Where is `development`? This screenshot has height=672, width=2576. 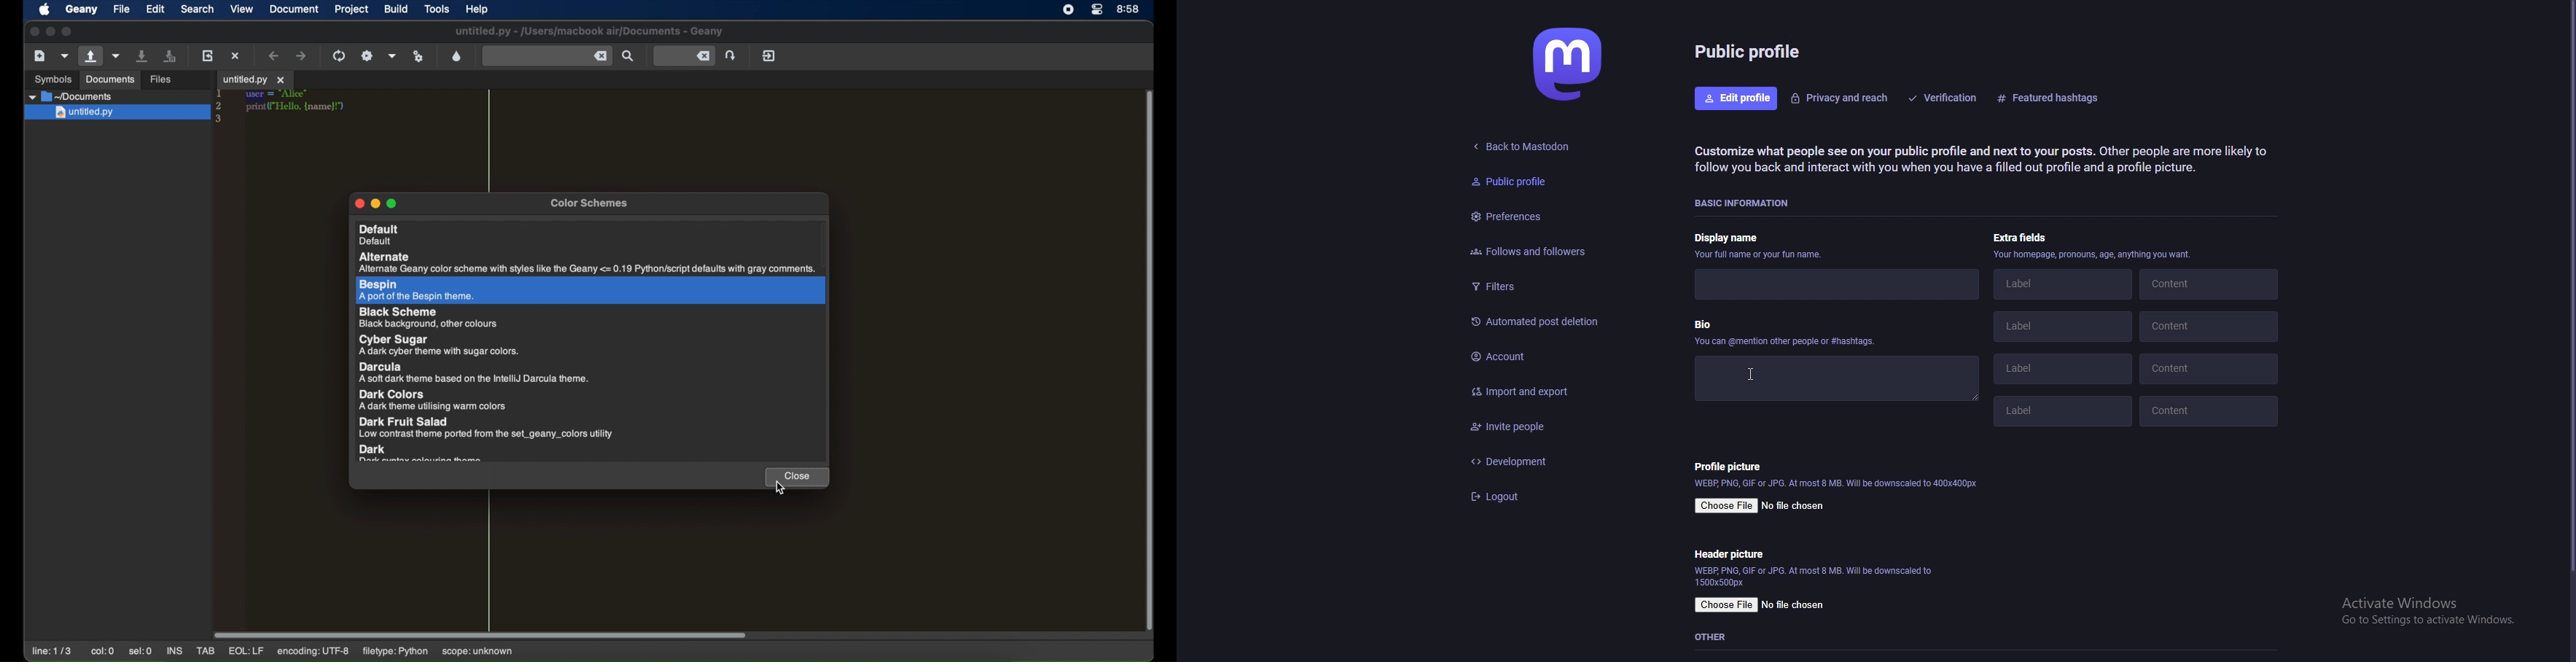 development is located at coordinates (1539, 461).